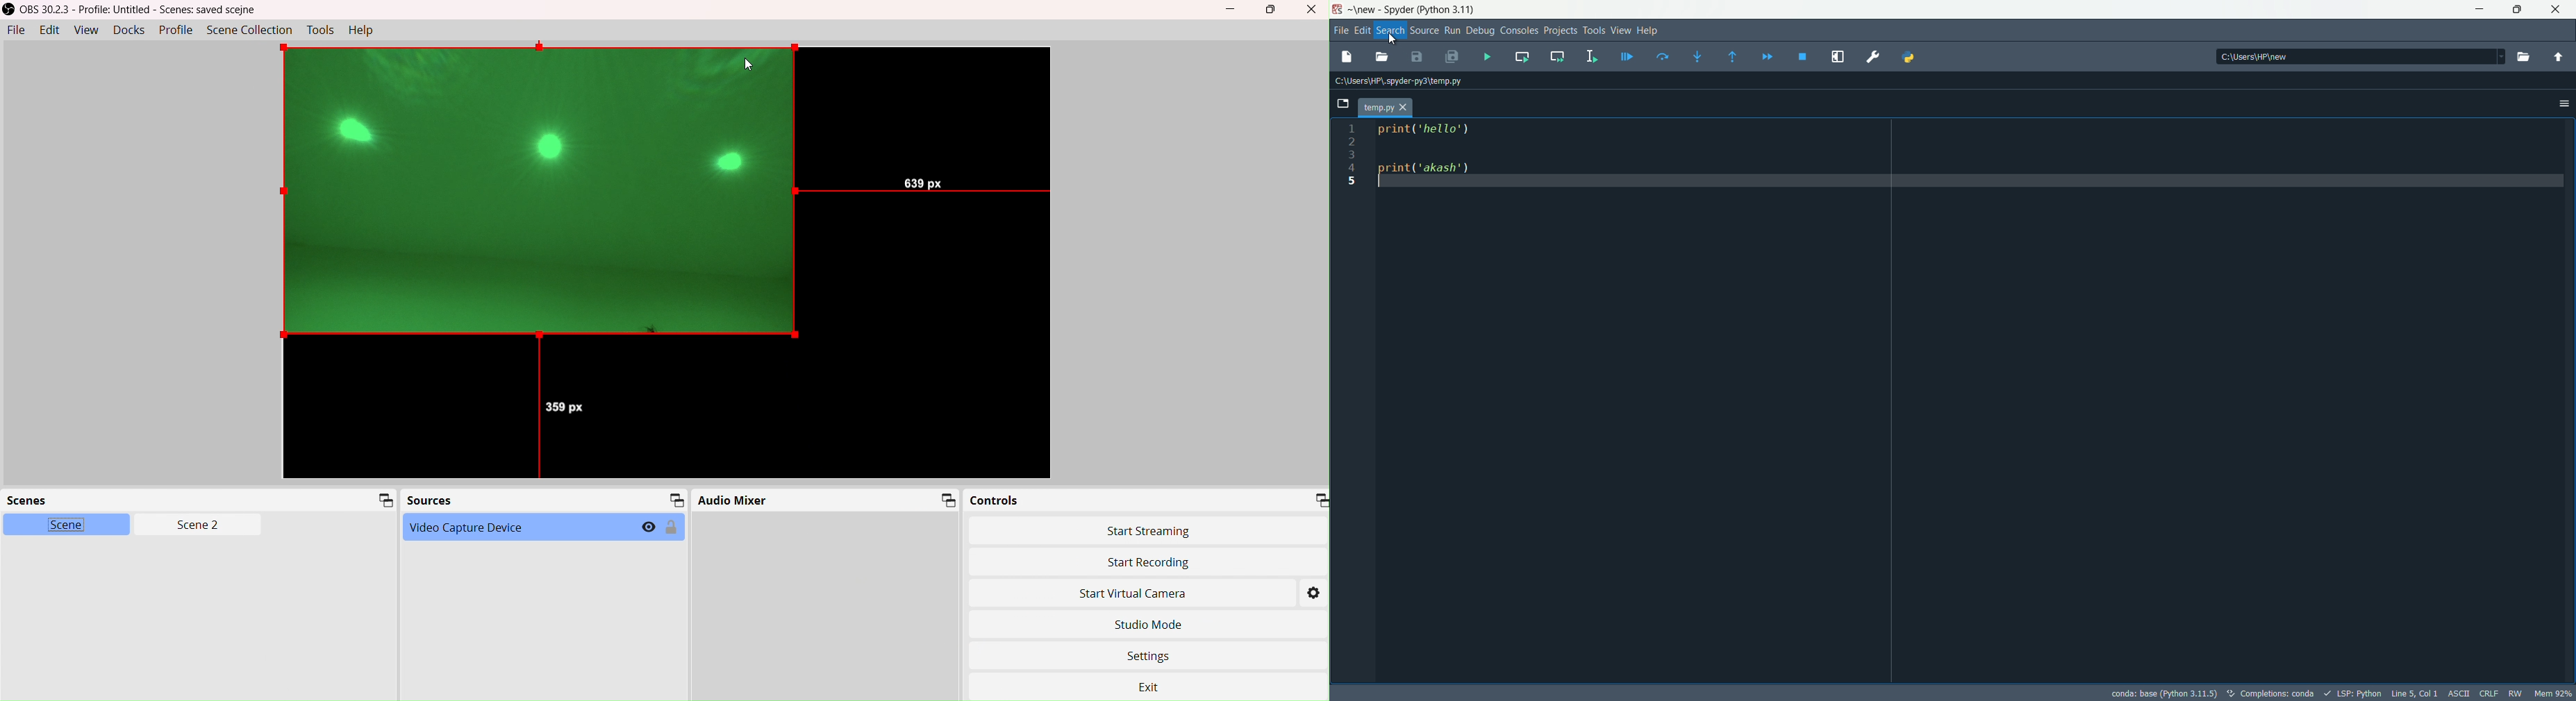  I want to click on cursor, so click(751, 67).